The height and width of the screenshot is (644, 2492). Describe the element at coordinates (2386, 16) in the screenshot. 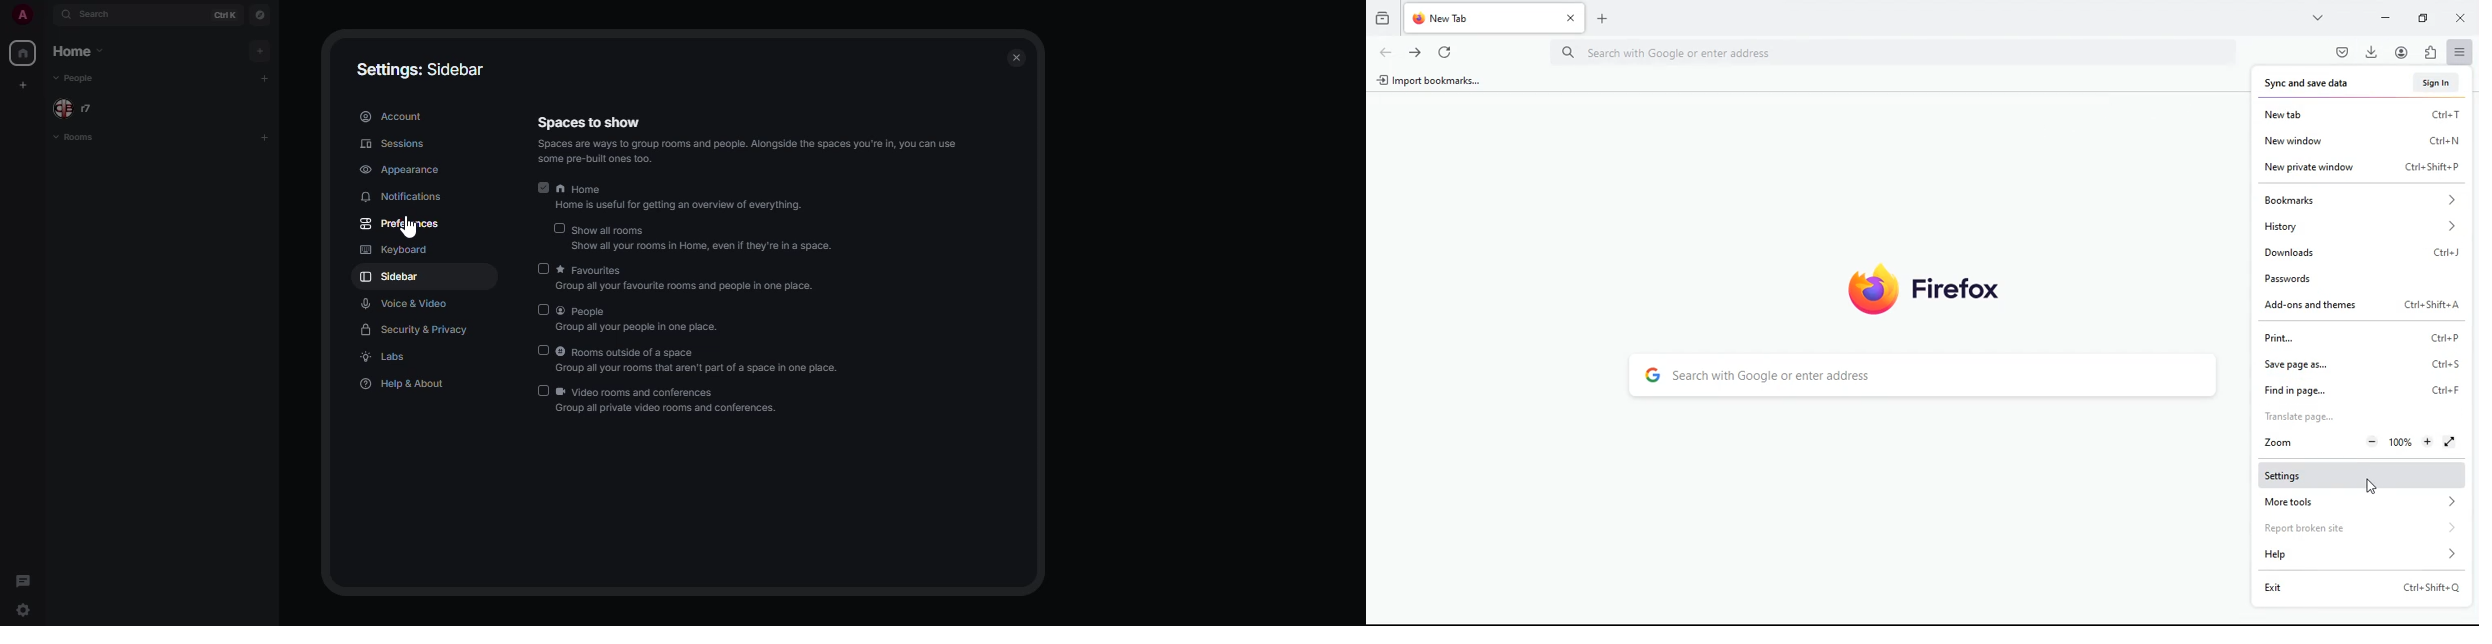

I see `minimize` at that location.